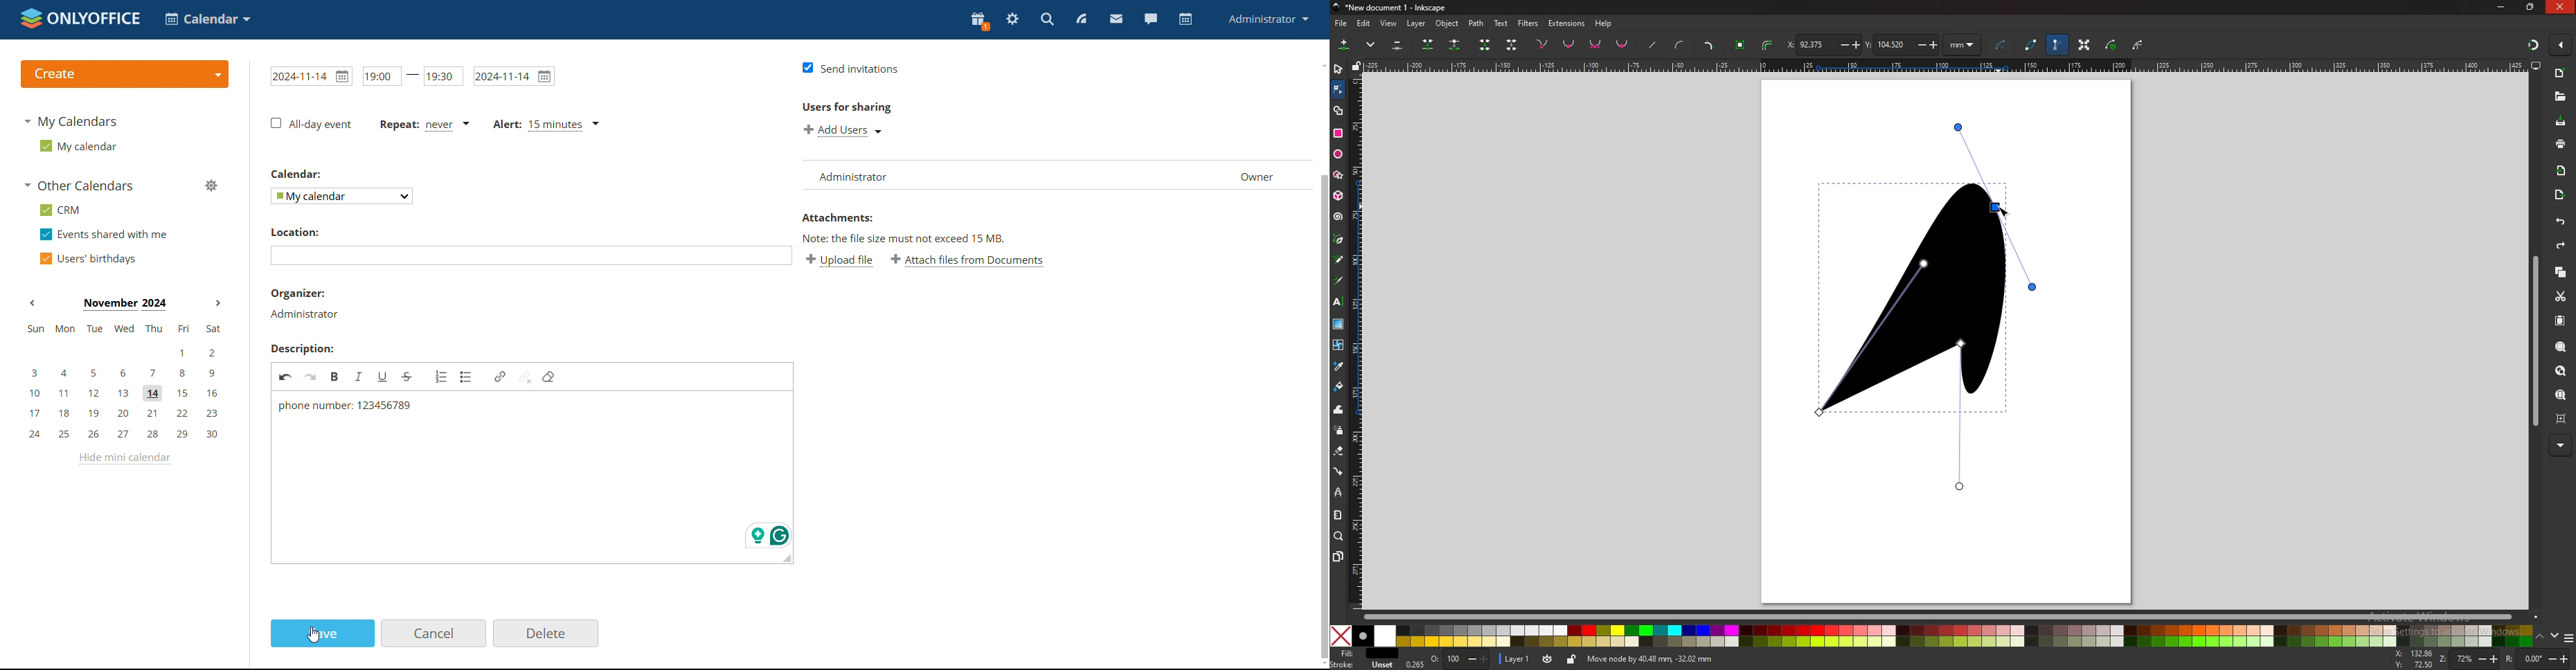  I want to click on copy, so click(2561, 272).